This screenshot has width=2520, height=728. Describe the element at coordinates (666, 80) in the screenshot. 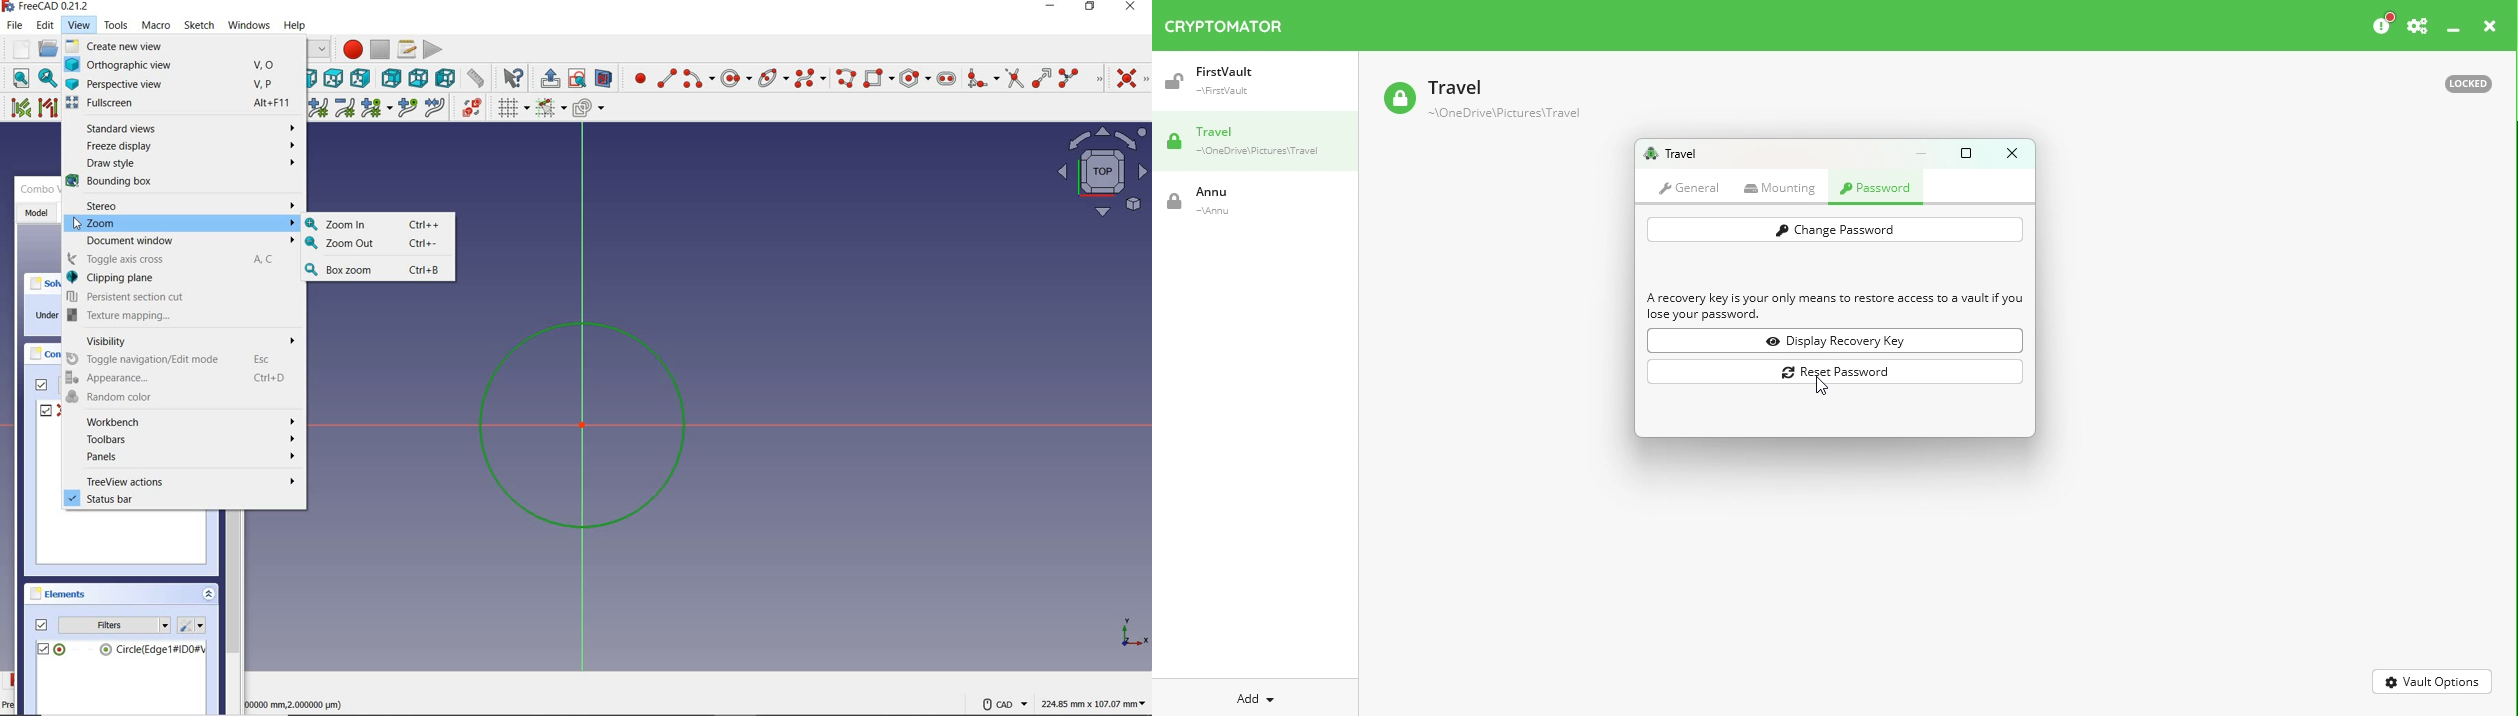

I see `create line` at that location.